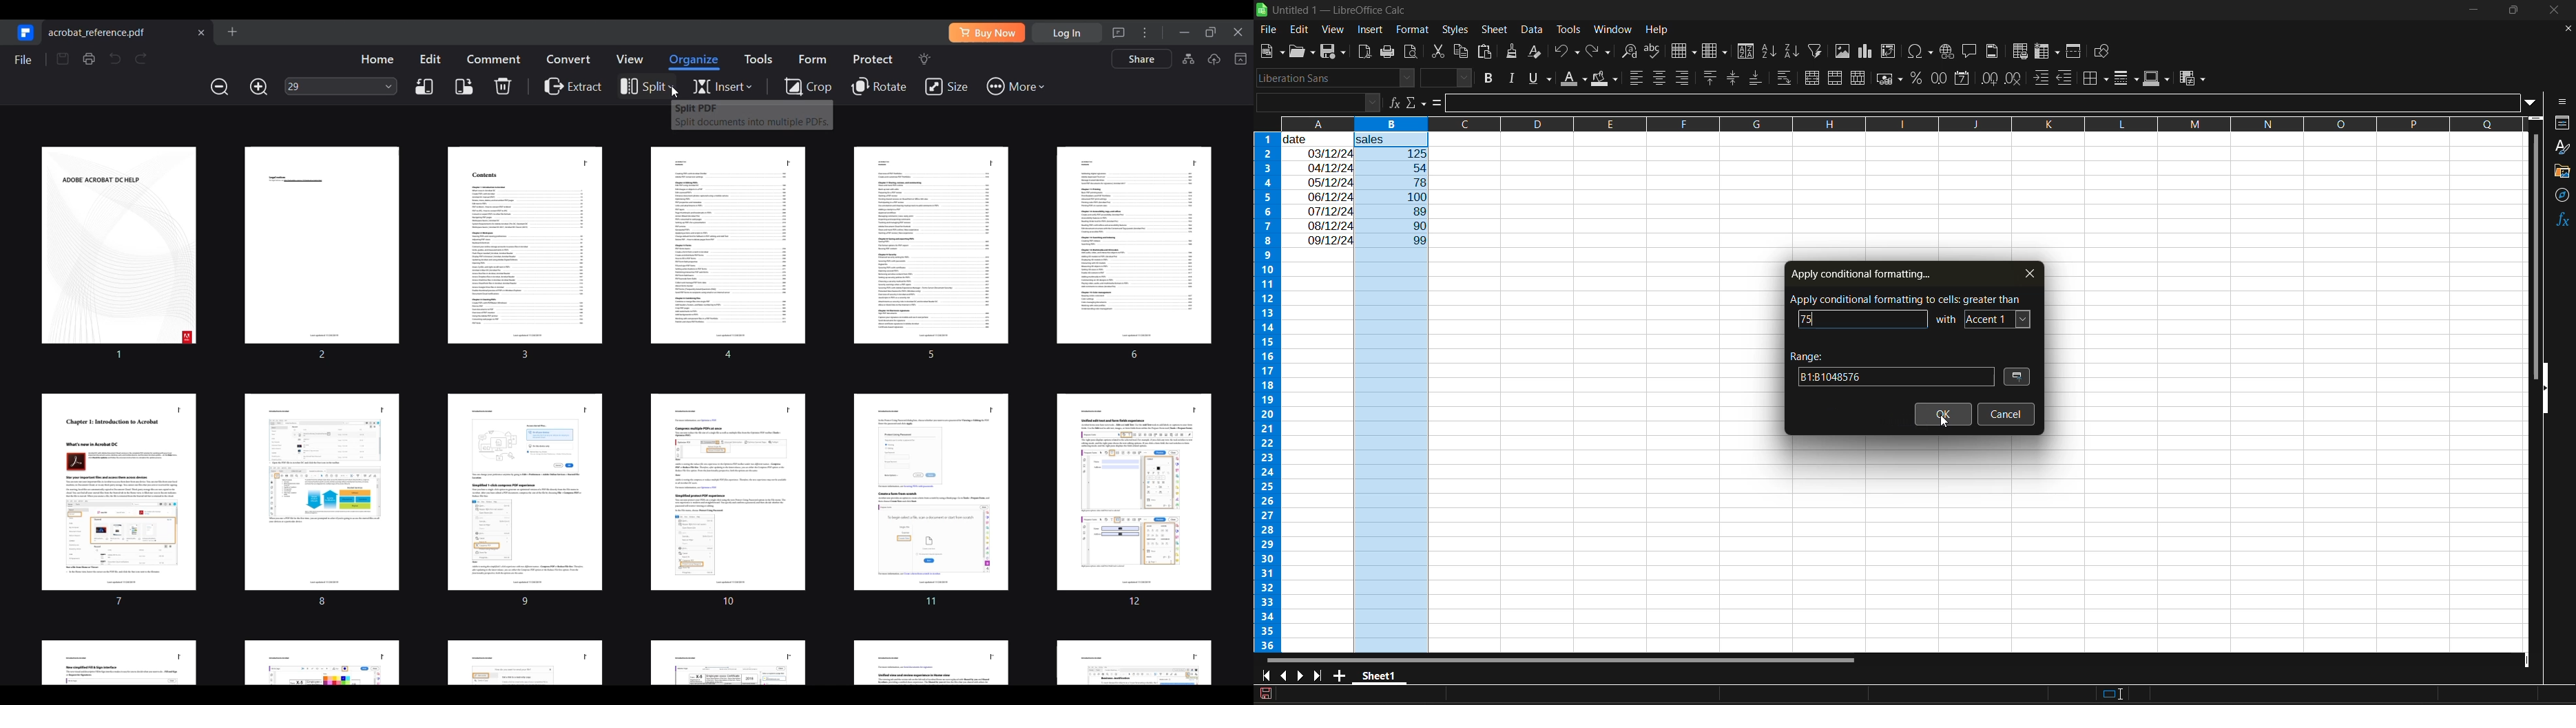 This screenshot has width=2576, height=728. Describe the element at coordinates (2562, 198) in the screenshot. I see `navigator` at that location.